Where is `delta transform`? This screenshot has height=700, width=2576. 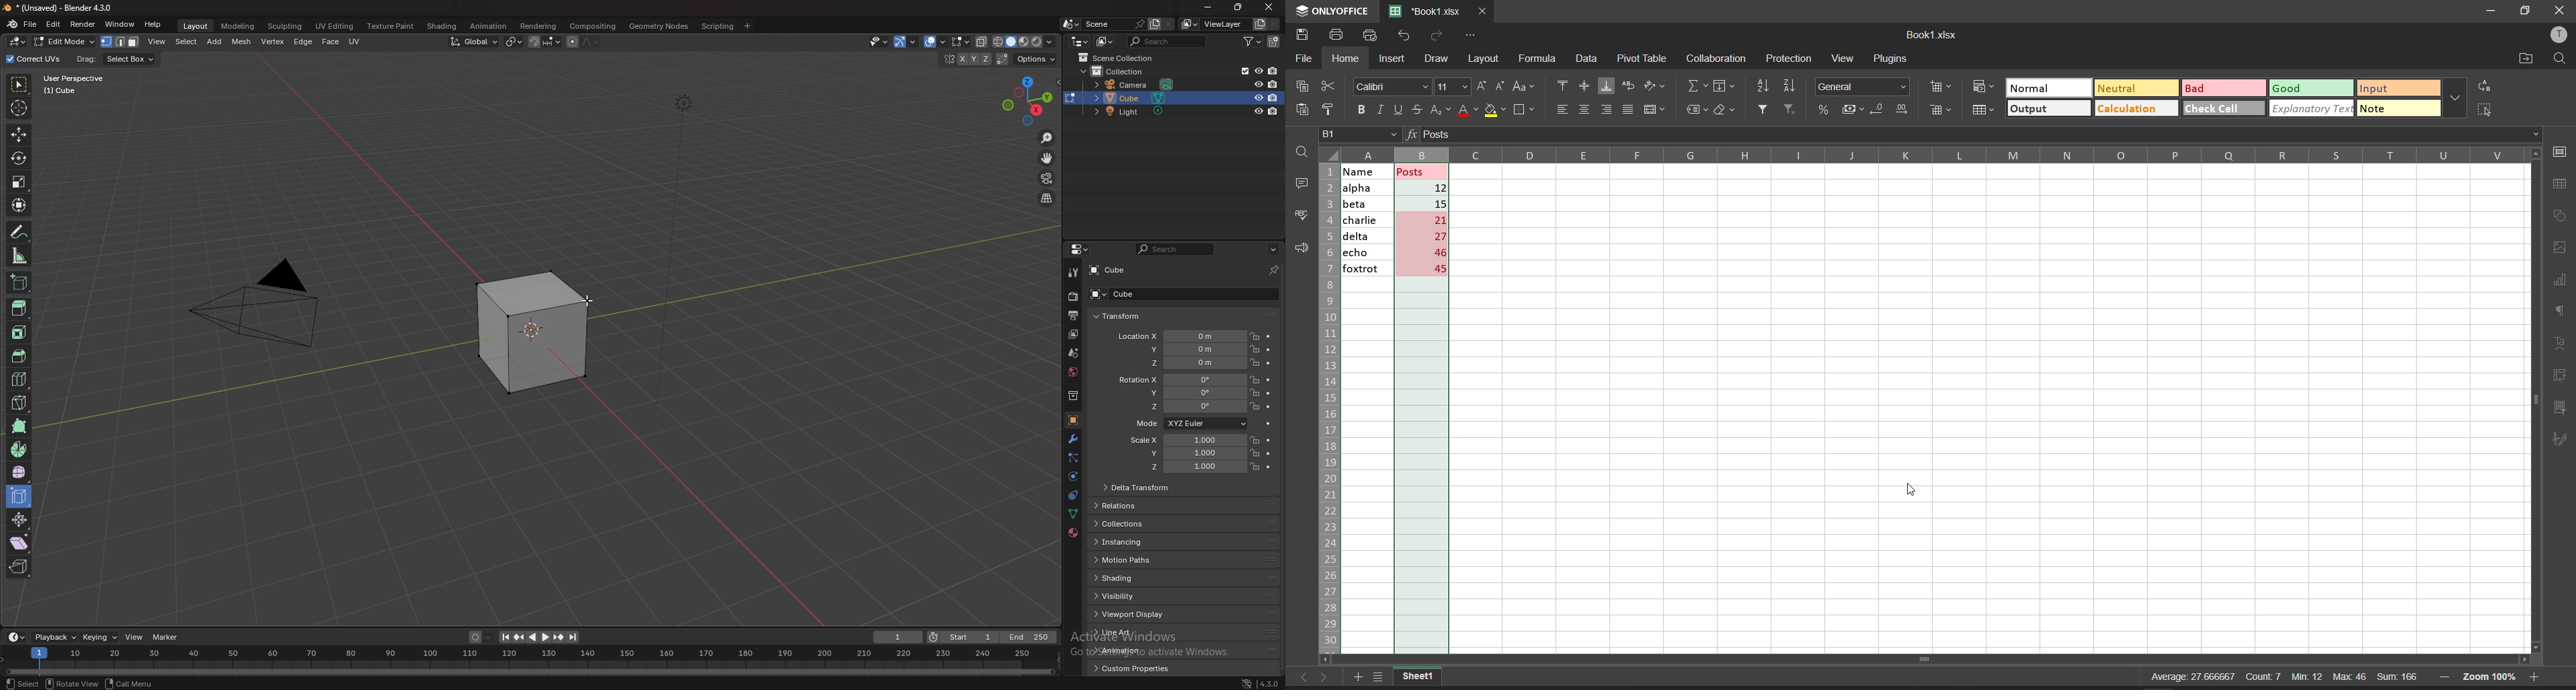 delta transform is located at coordinates (1138, 488).